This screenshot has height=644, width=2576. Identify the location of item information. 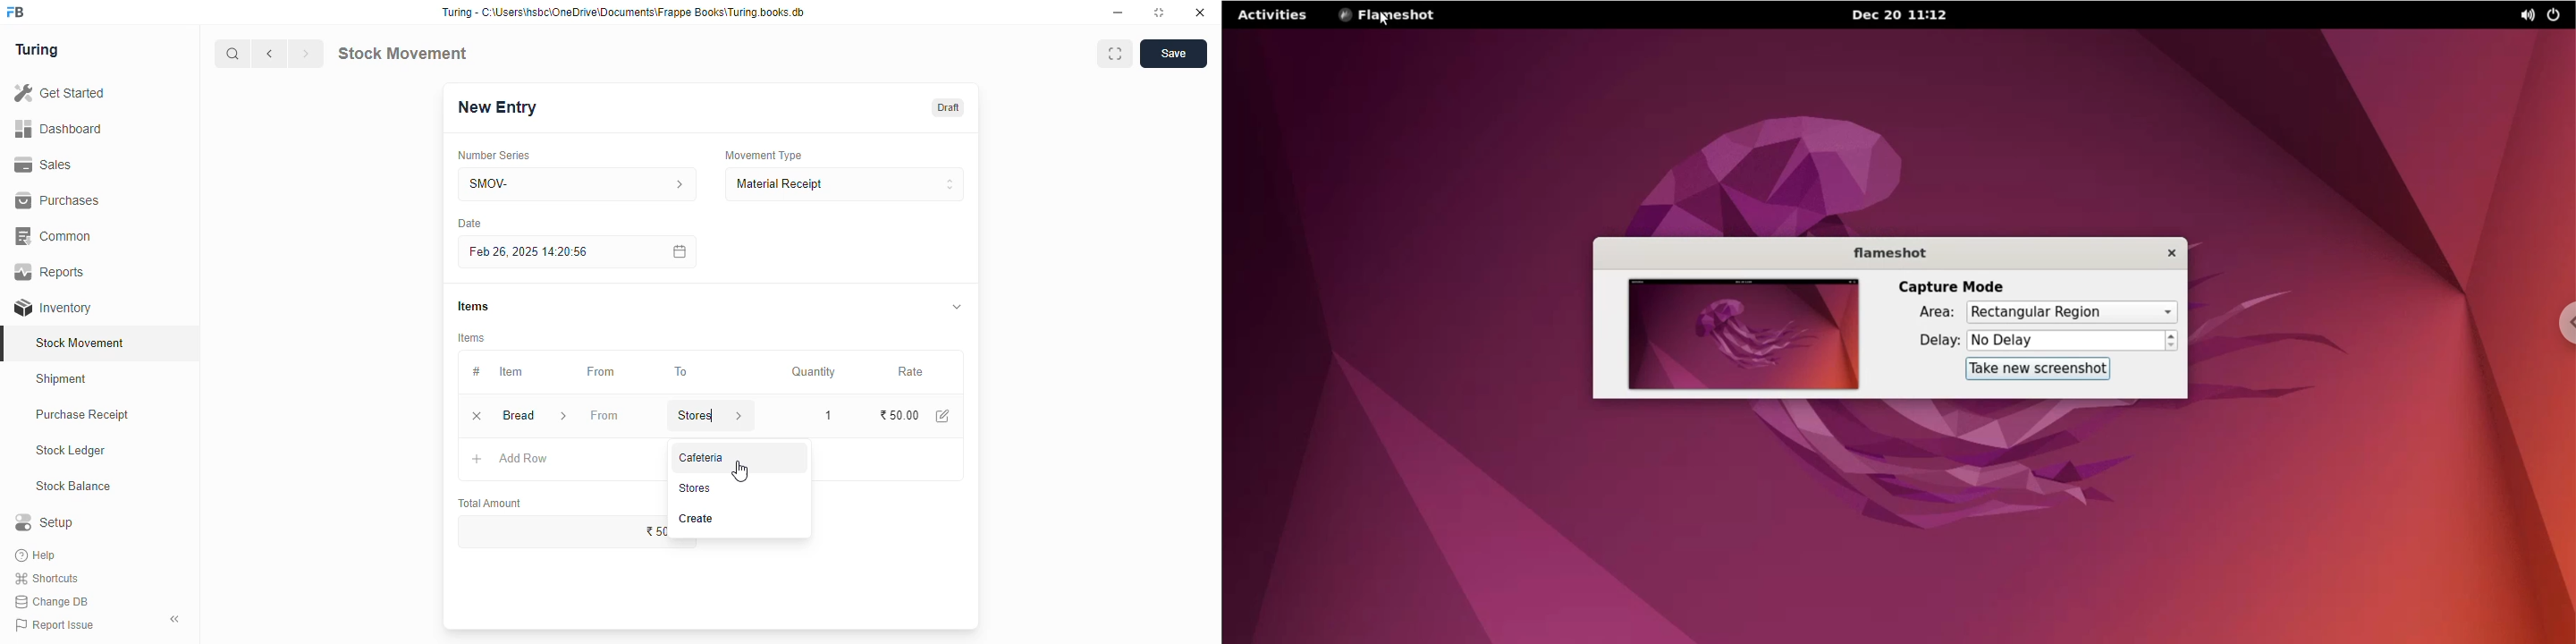
(563, 417).